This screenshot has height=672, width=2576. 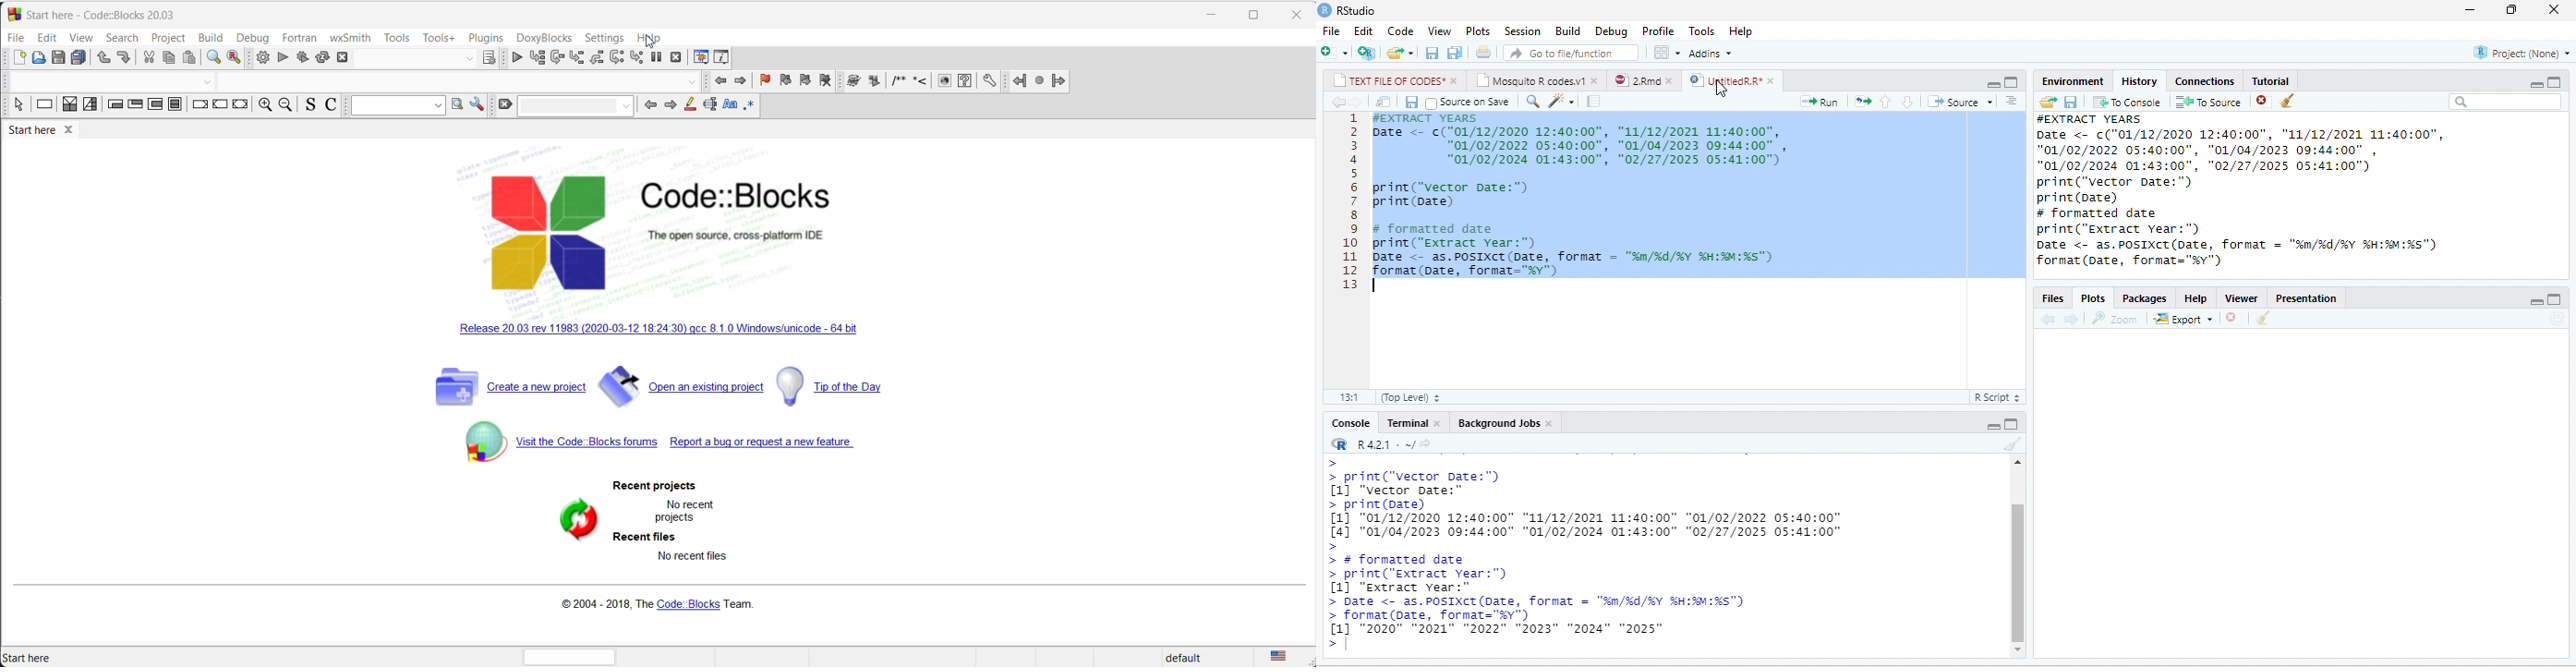 What do you see at coordinates (1325, 10) in the screenshot?
I see `logo` at bounding box center [1325, 10].